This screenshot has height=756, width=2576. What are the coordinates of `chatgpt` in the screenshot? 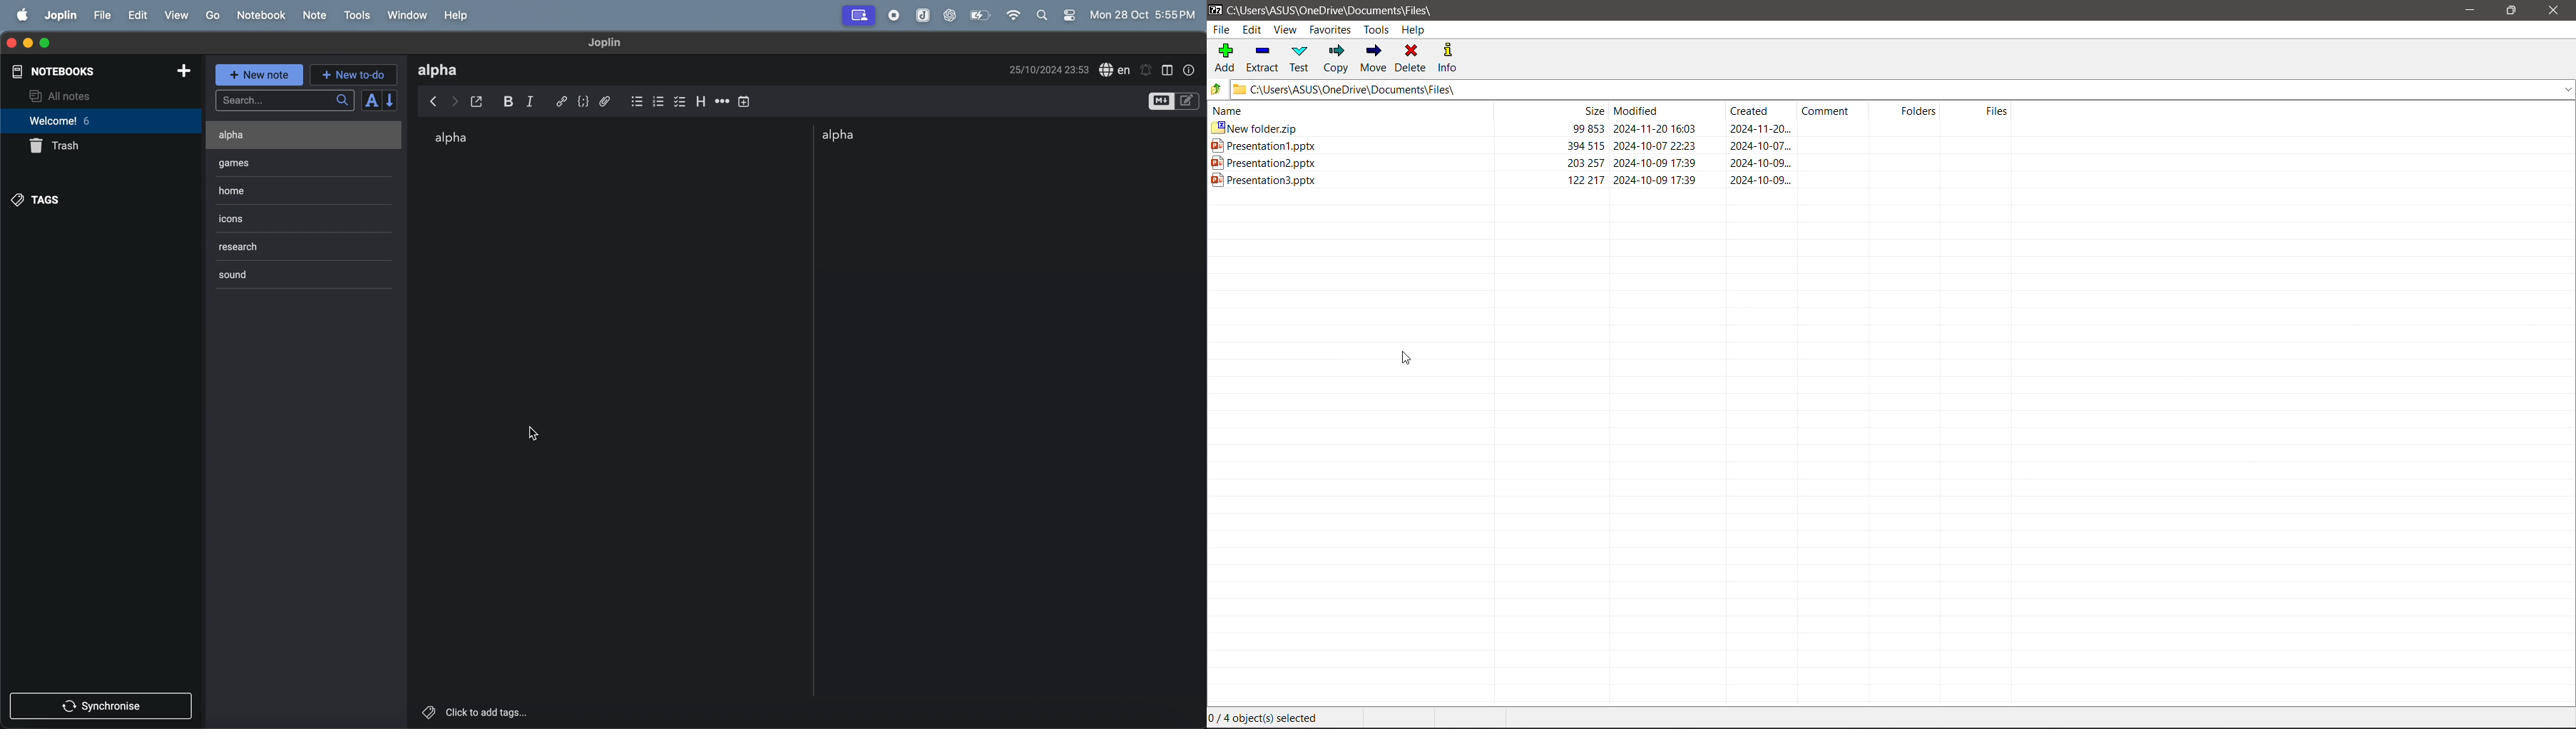 It's located at (949, 15).